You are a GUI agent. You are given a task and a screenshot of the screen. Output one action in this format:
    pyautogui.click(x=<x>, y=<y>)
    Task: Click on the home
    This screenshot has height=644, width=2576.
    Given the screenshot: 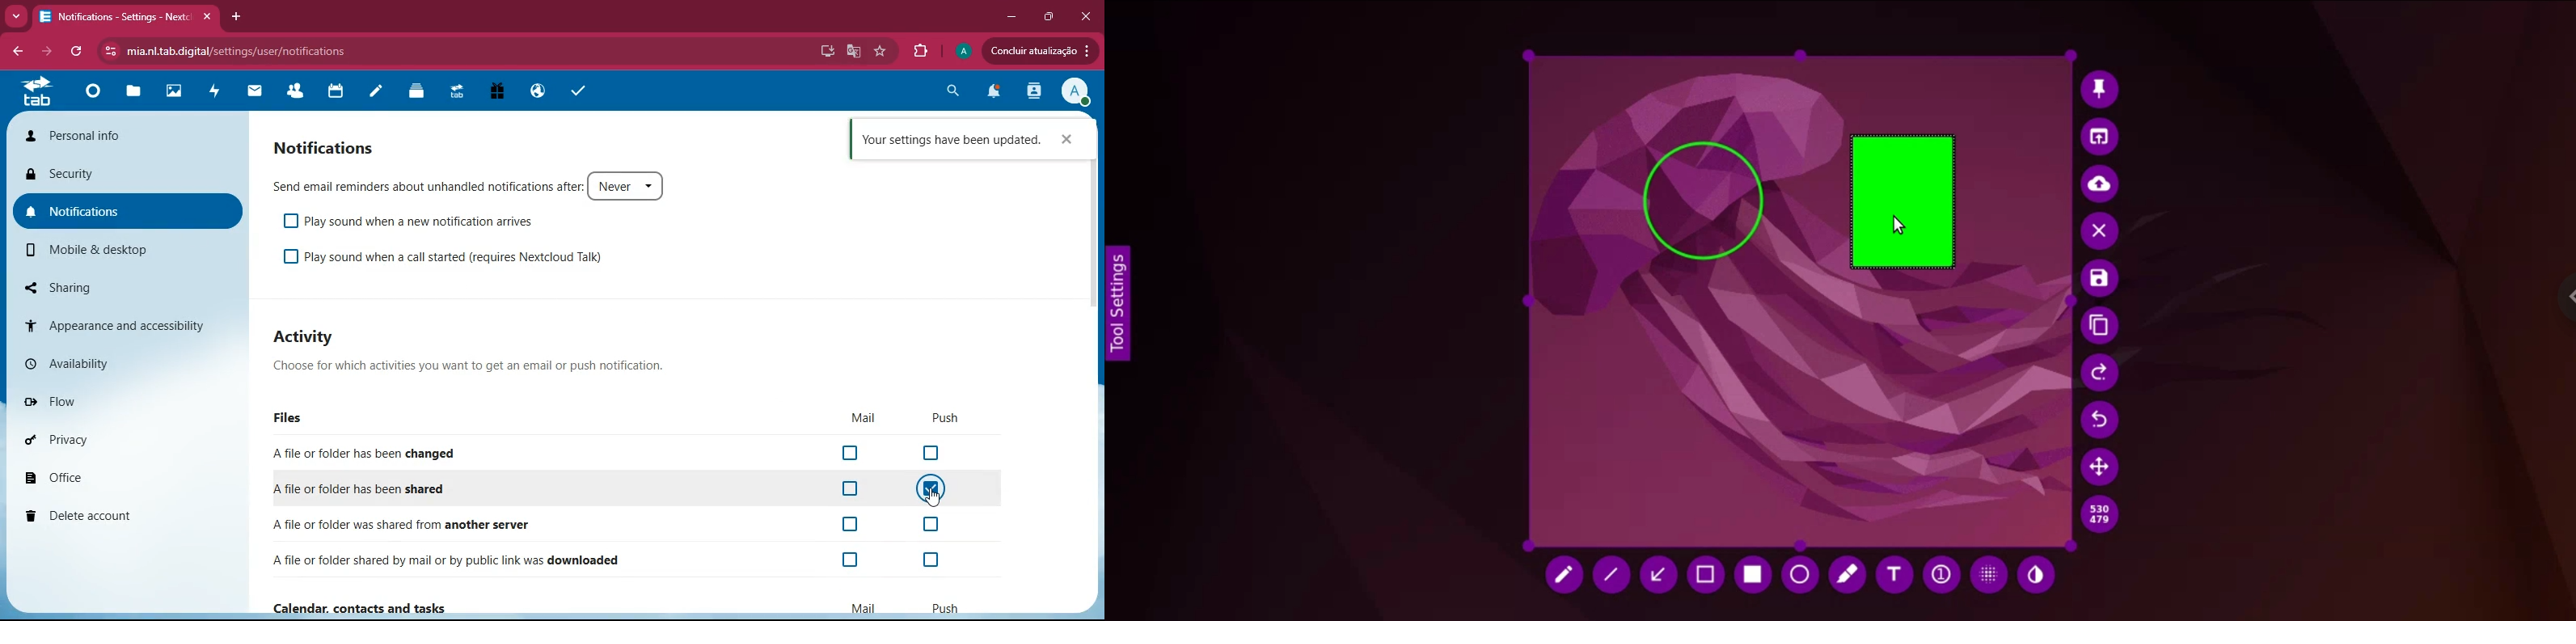 What is the action you would take?
    pyautogui.click(x=89, y=95)
    